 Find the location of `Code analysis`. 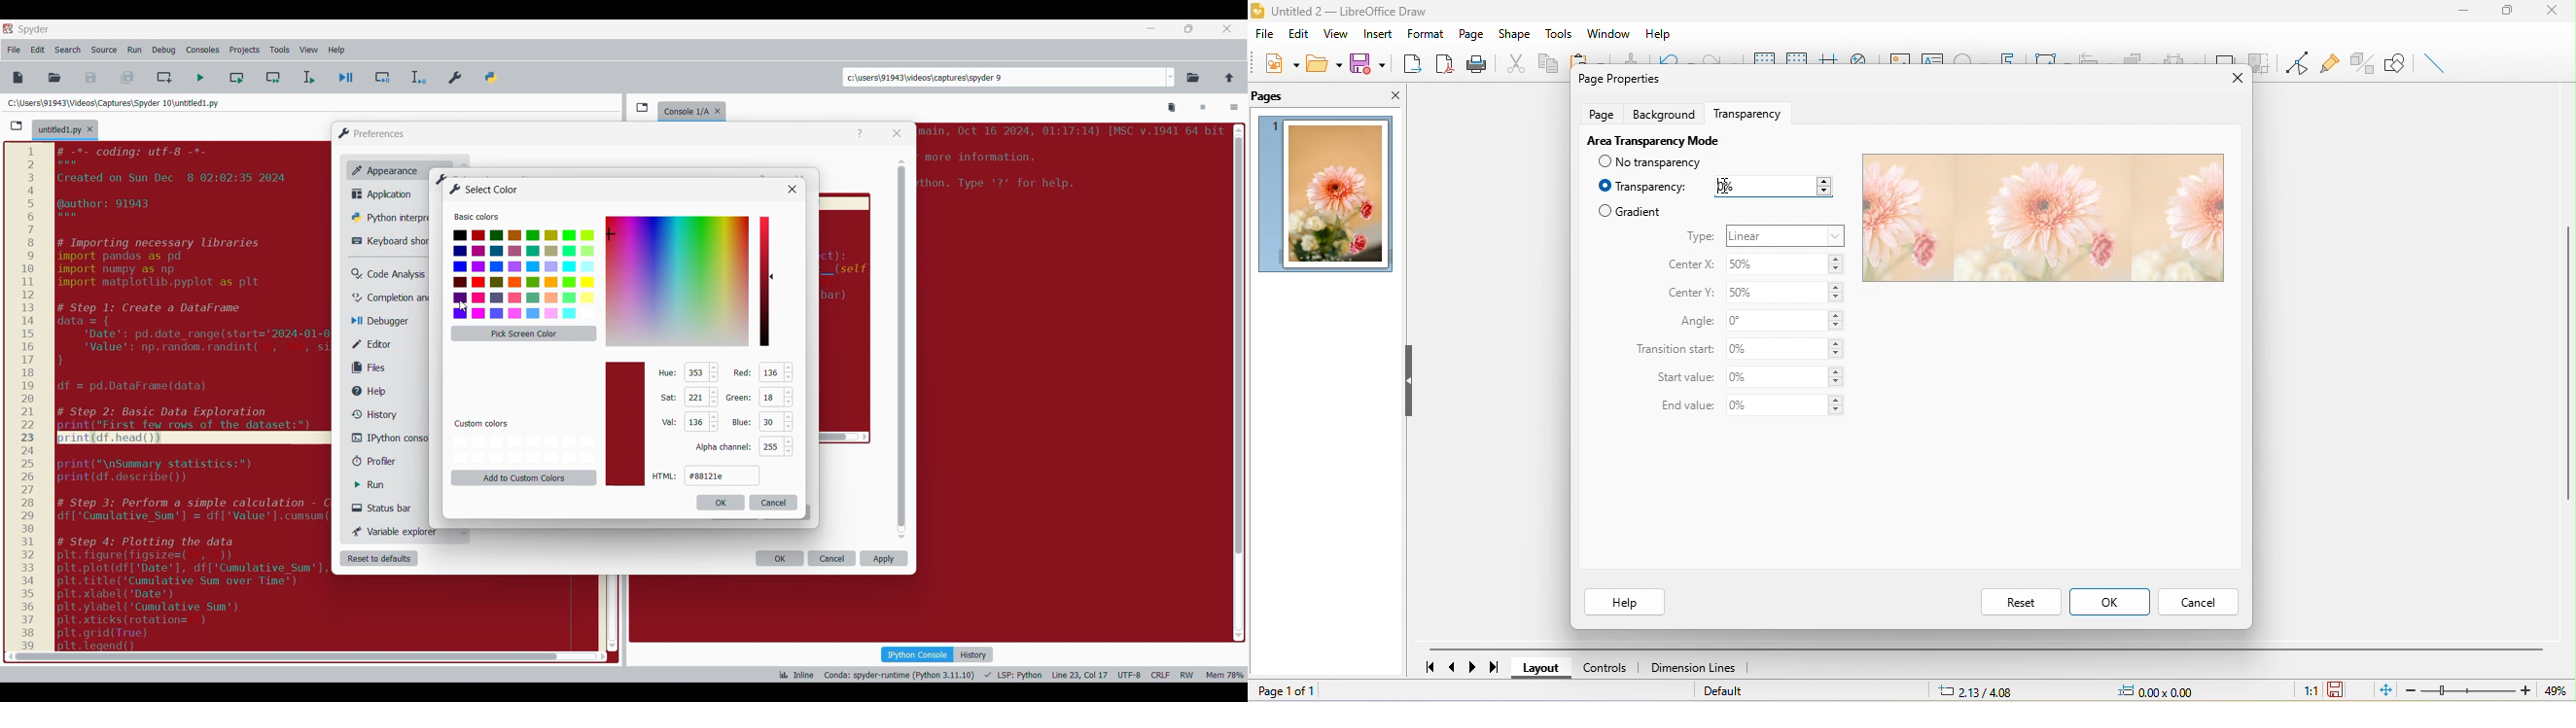

Code analysis is located at coordinates (388, 274).